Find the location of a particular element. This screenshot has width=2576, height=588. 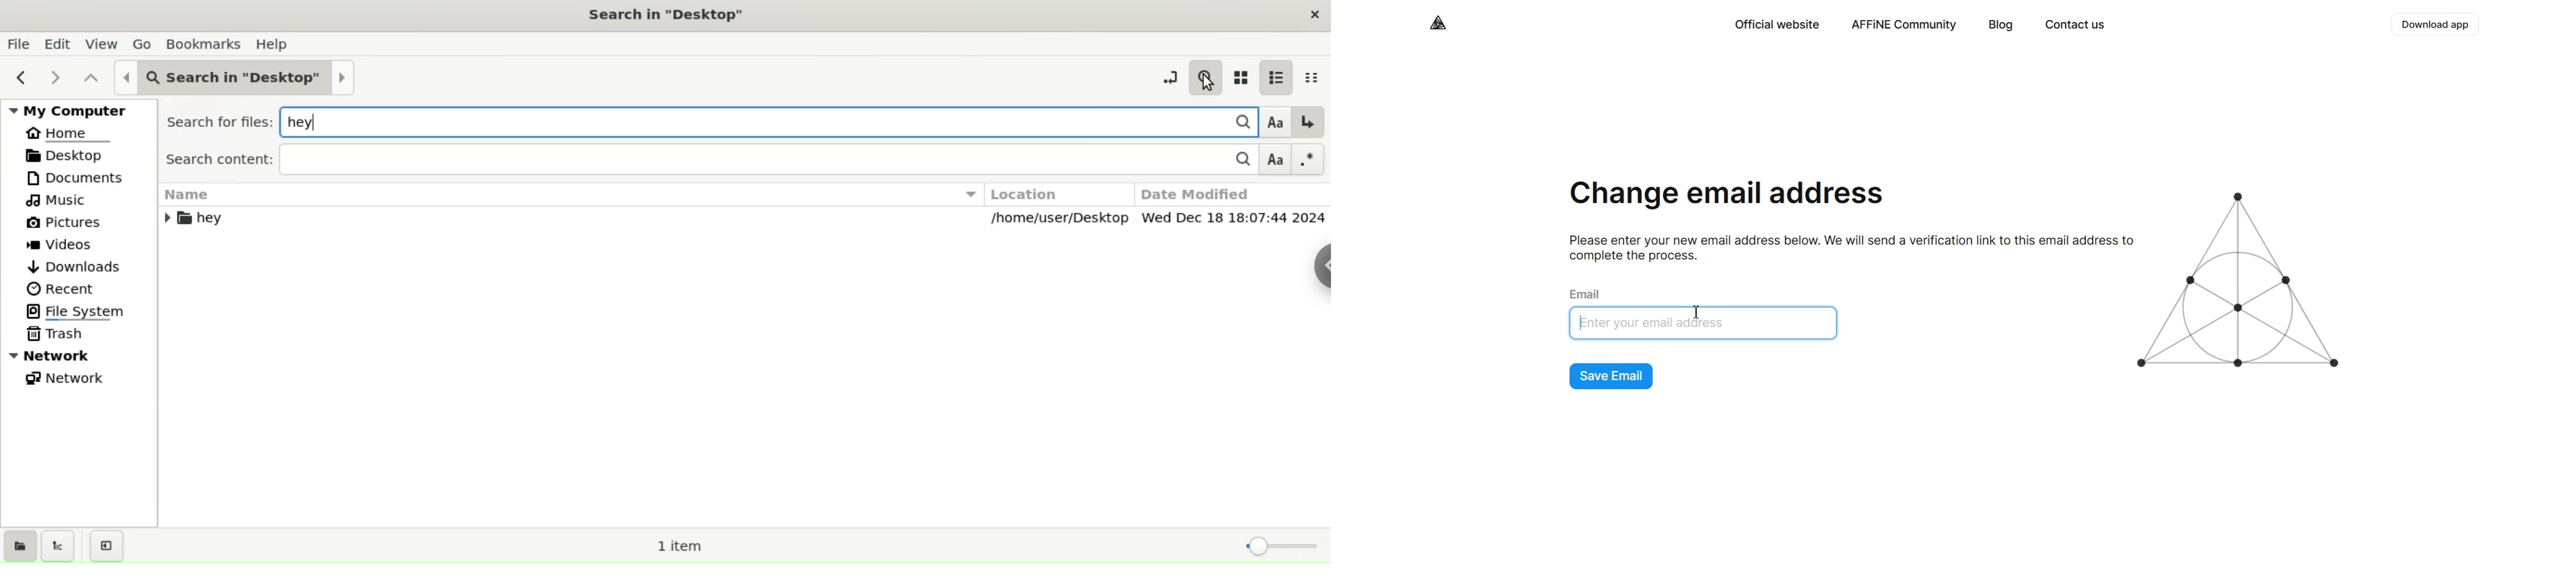

search in desktop is located at coordinates (670, 15).